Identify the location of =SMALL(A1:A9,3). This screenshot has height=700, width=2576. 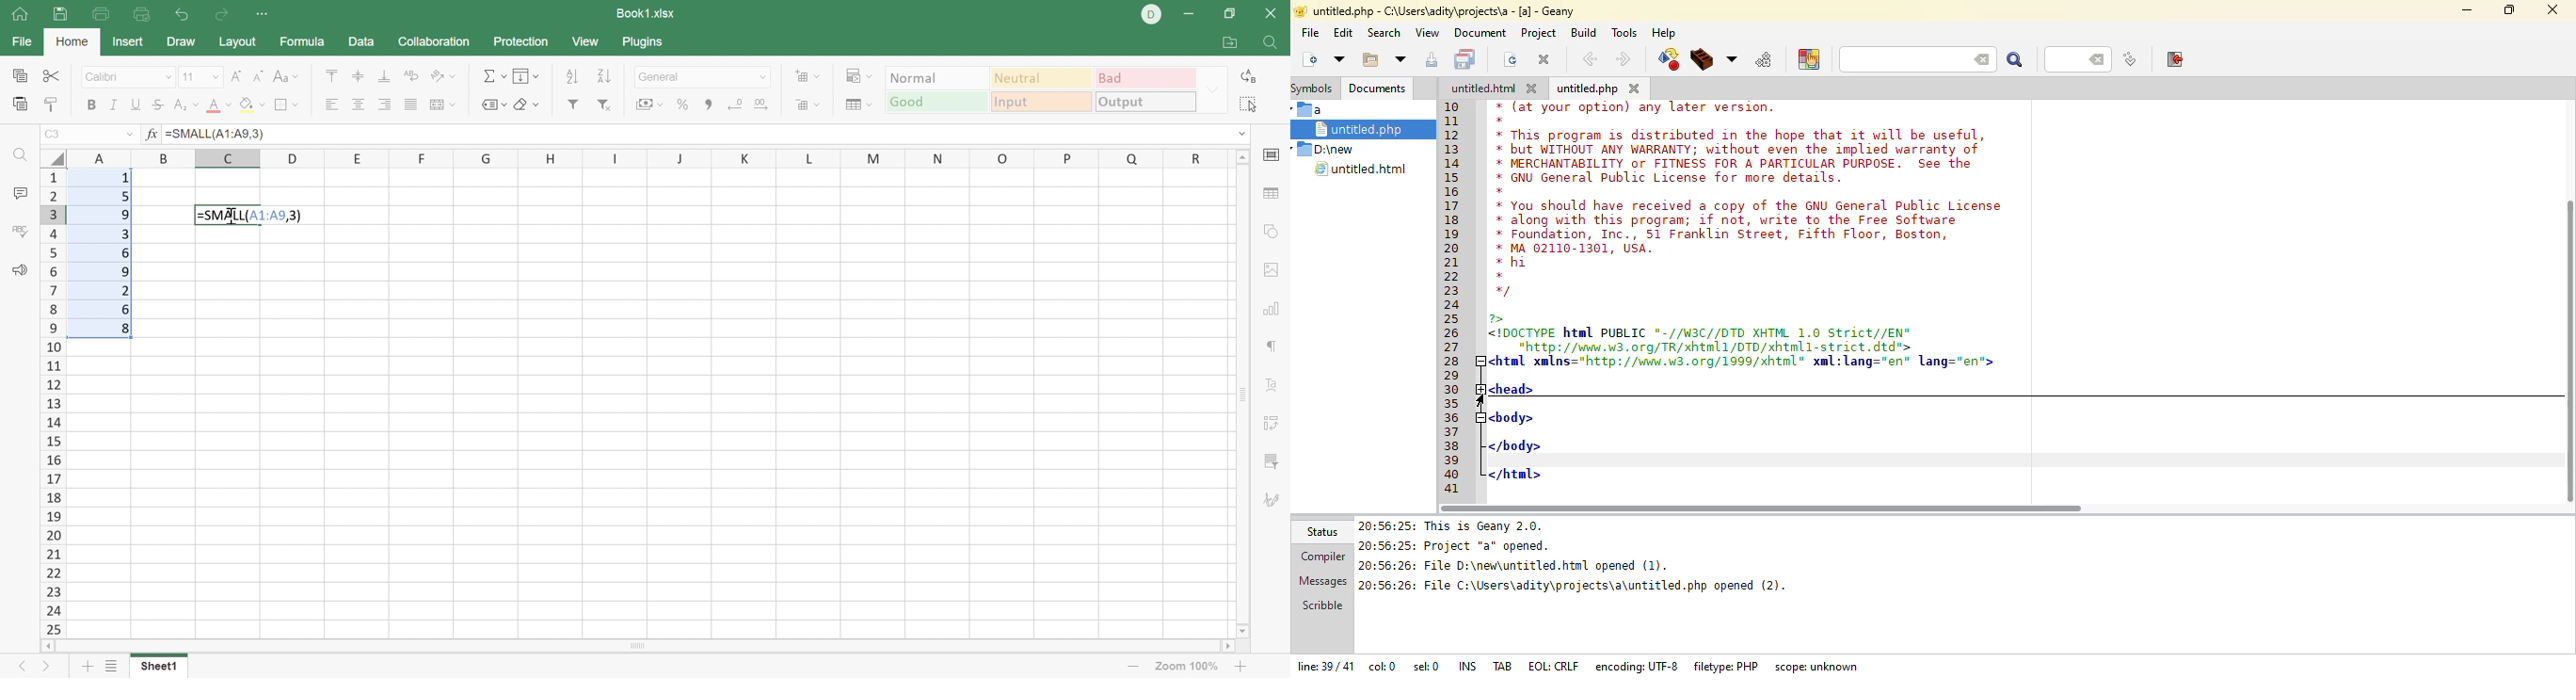
(218, 135).